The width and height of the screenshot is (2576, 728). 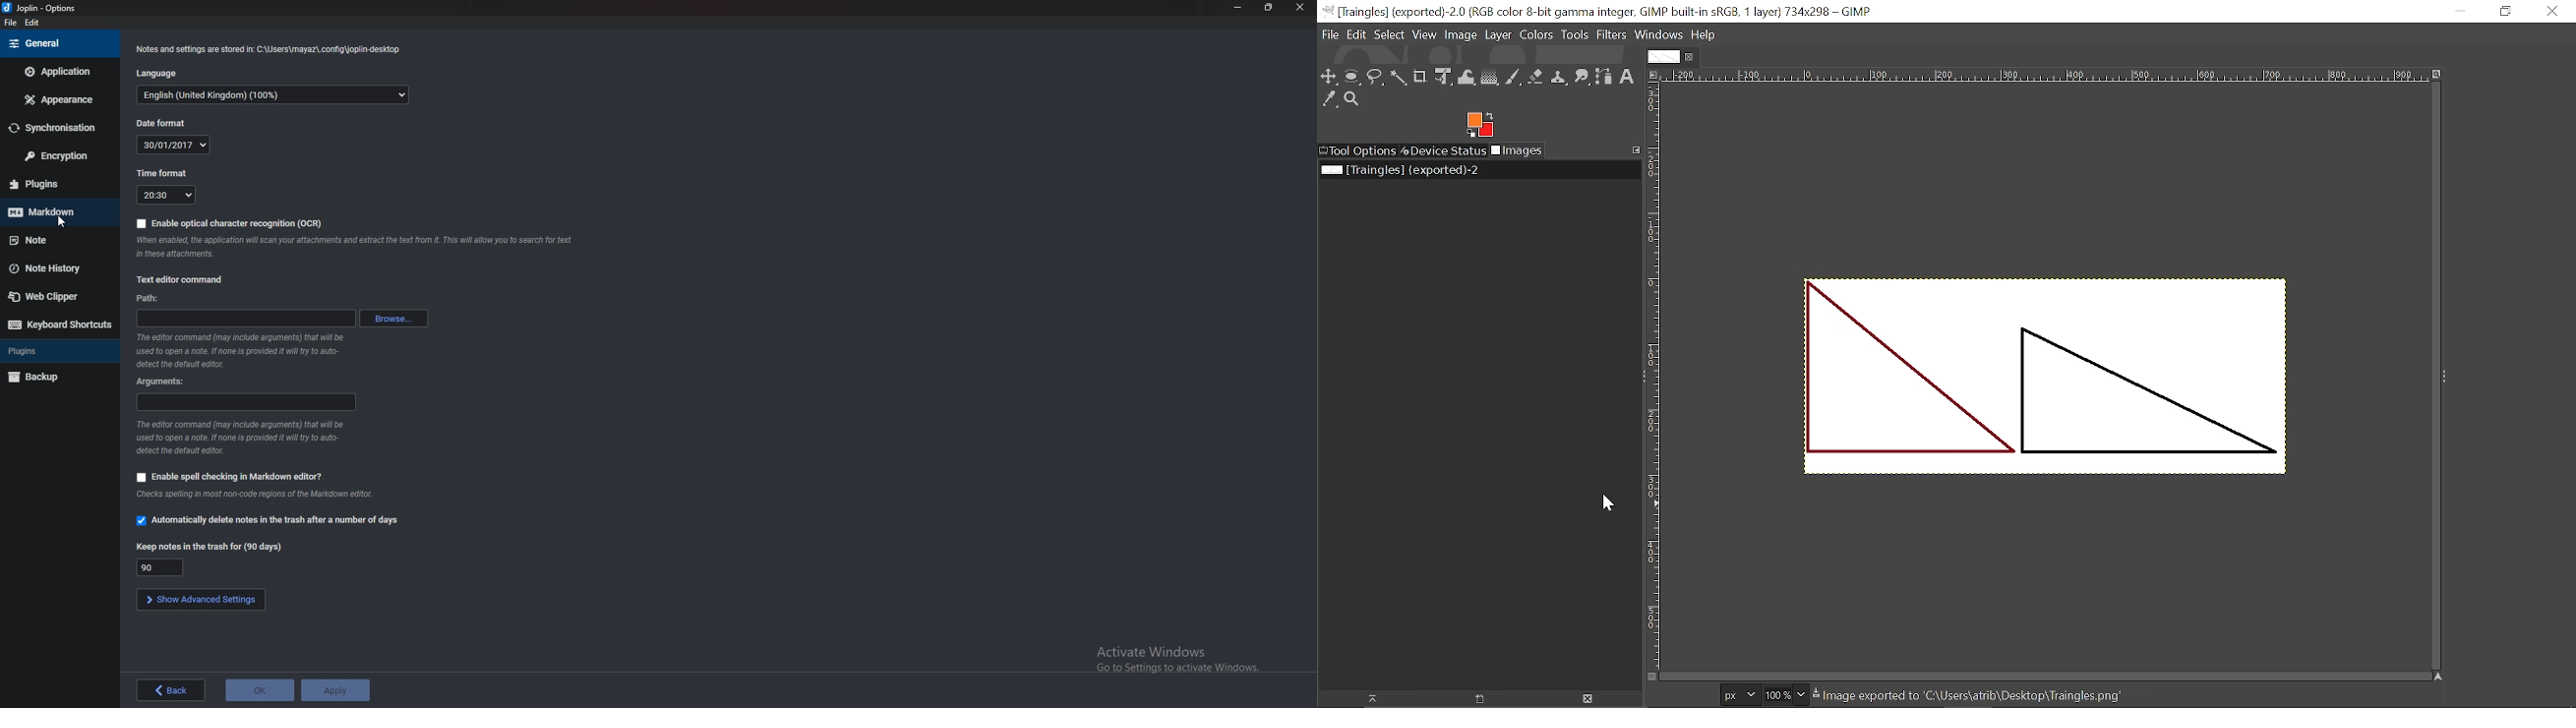 What do you see at coordinates (57, 296) in the screenshot?
I see `Webclipper` at bounding box center [57, 296].